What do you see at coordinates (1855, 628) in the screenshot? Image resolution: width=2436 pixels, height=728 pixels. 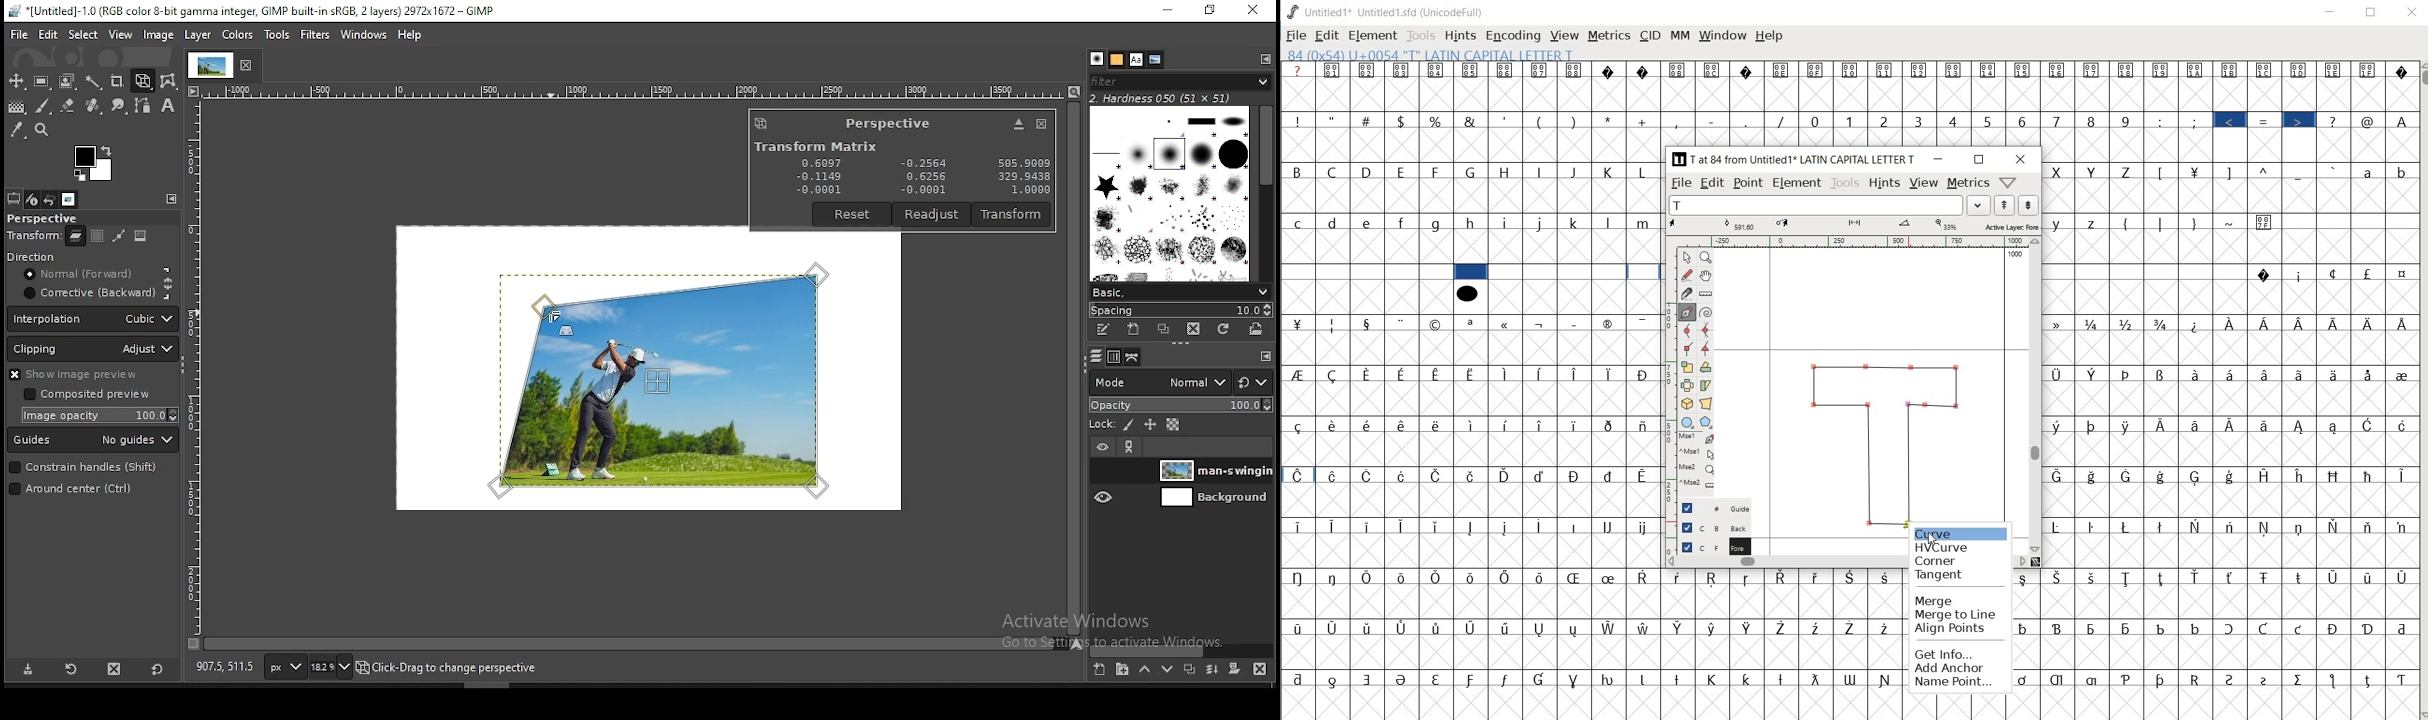 I see `Symbol` at bounding box center [1855, 628].